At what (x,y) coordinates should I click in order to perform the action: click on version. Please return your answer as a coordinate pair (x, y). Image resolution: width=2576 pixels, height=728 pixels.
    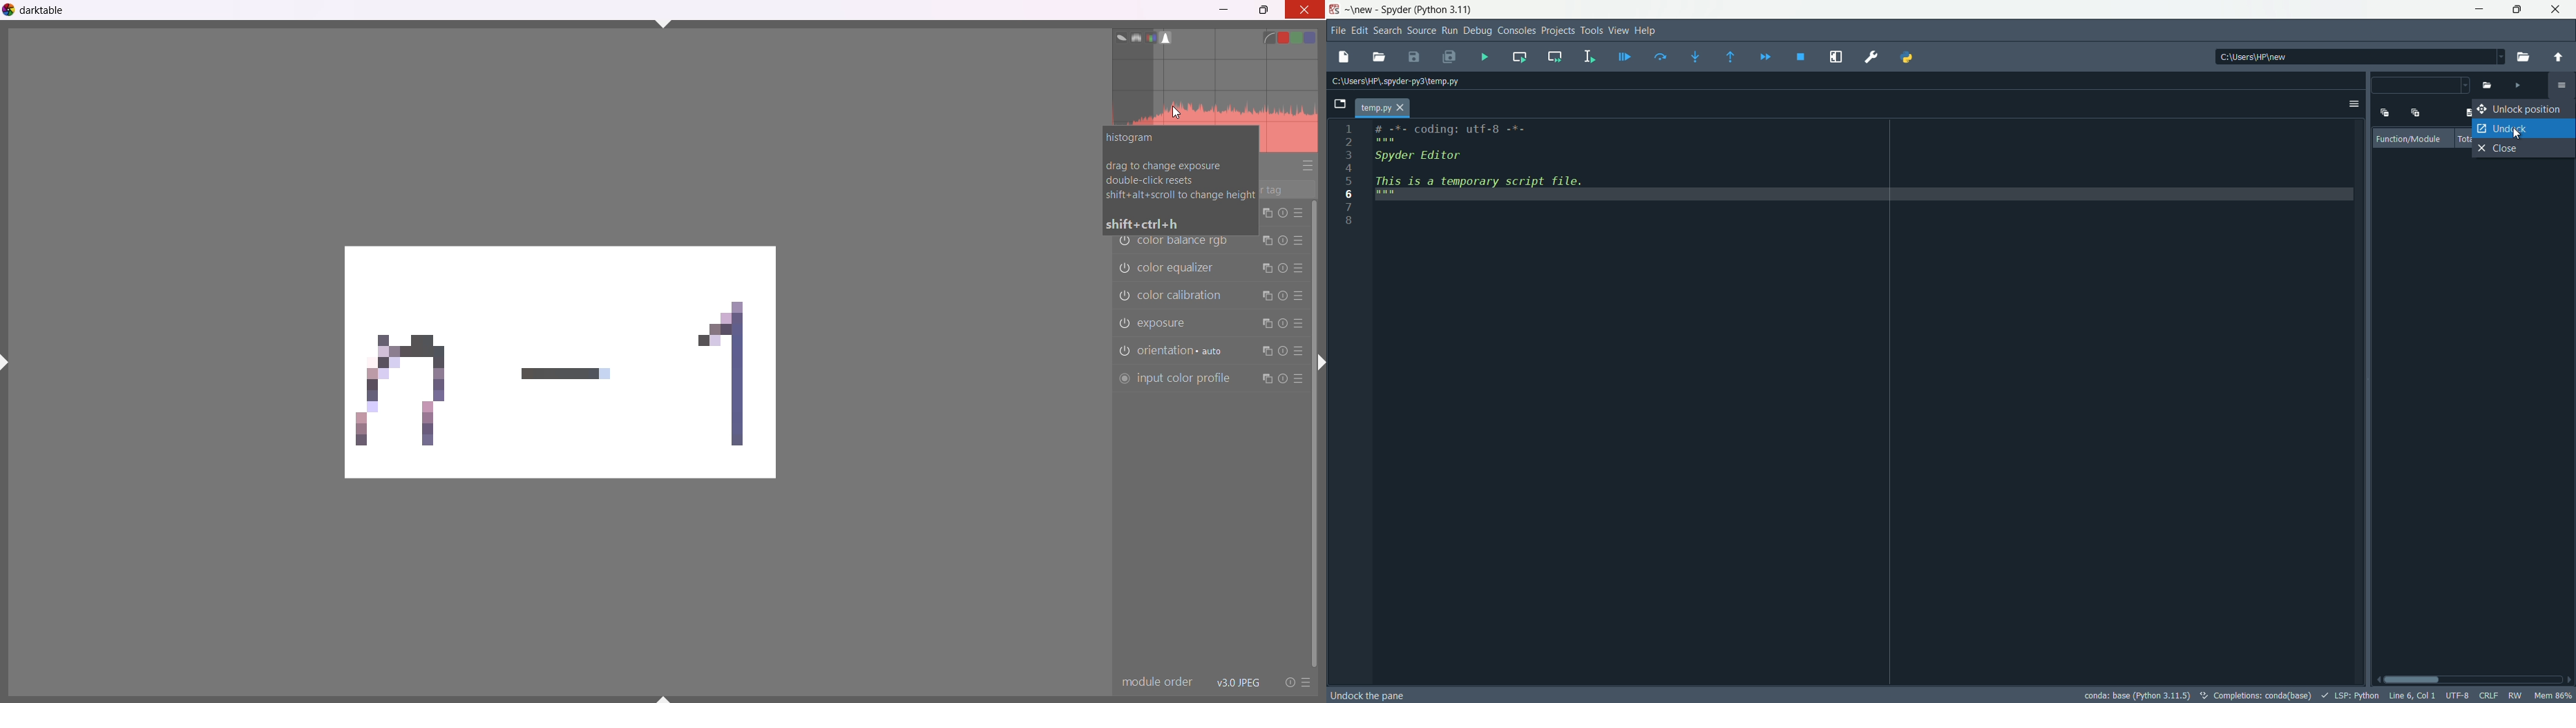
    Looking at the image, I should click on (1239, 682).